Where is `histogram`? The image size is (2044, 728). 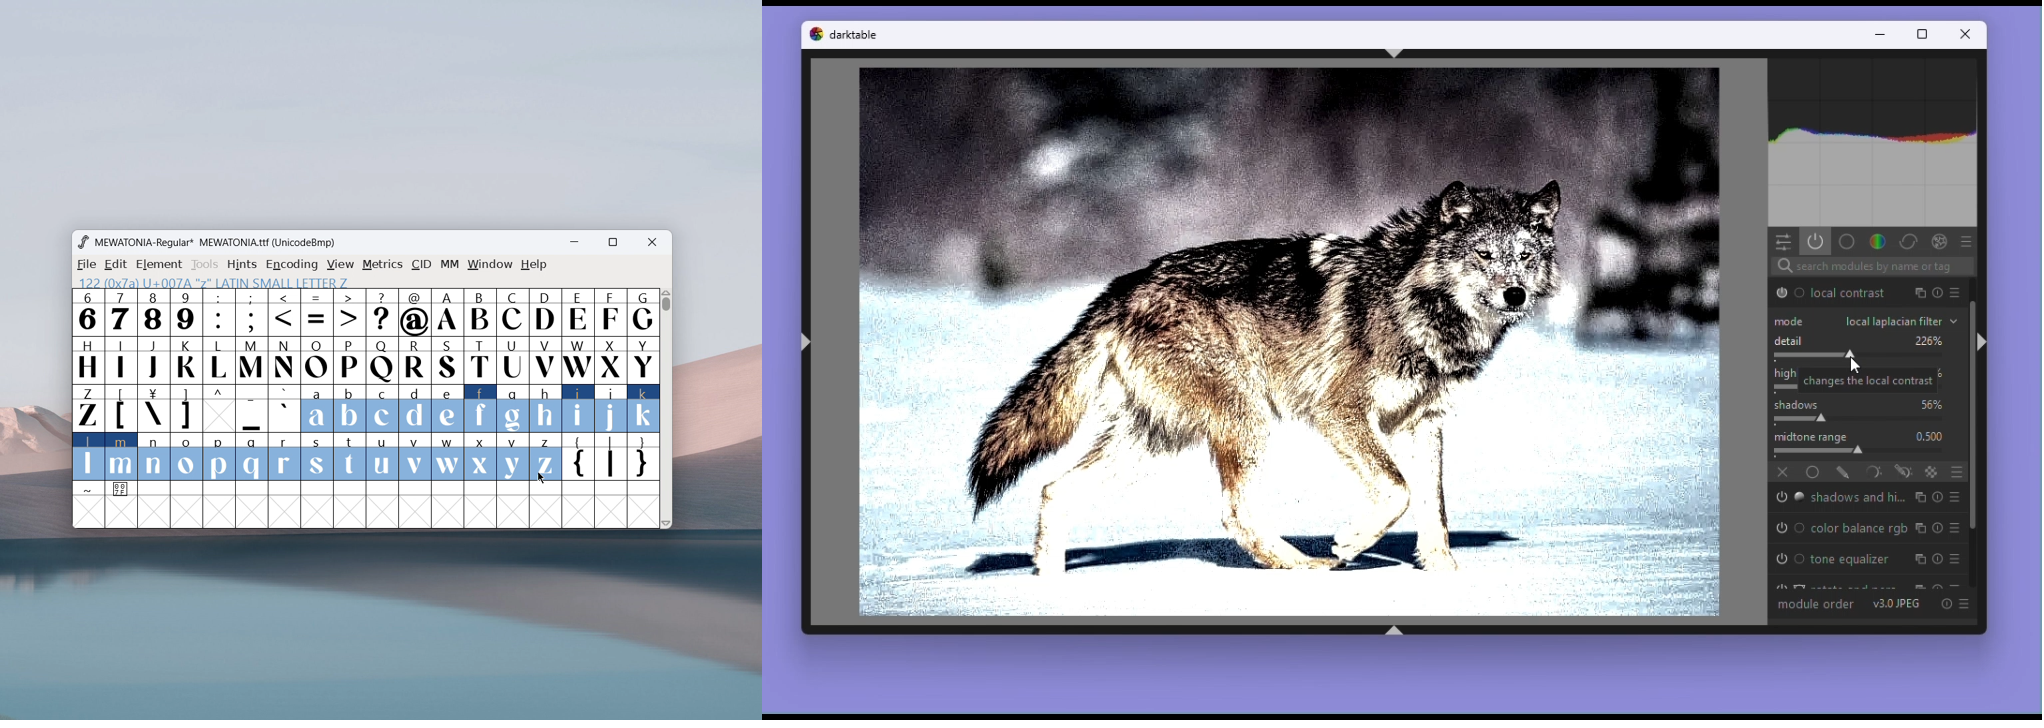
histogram is located at coordinates (1875, 140).